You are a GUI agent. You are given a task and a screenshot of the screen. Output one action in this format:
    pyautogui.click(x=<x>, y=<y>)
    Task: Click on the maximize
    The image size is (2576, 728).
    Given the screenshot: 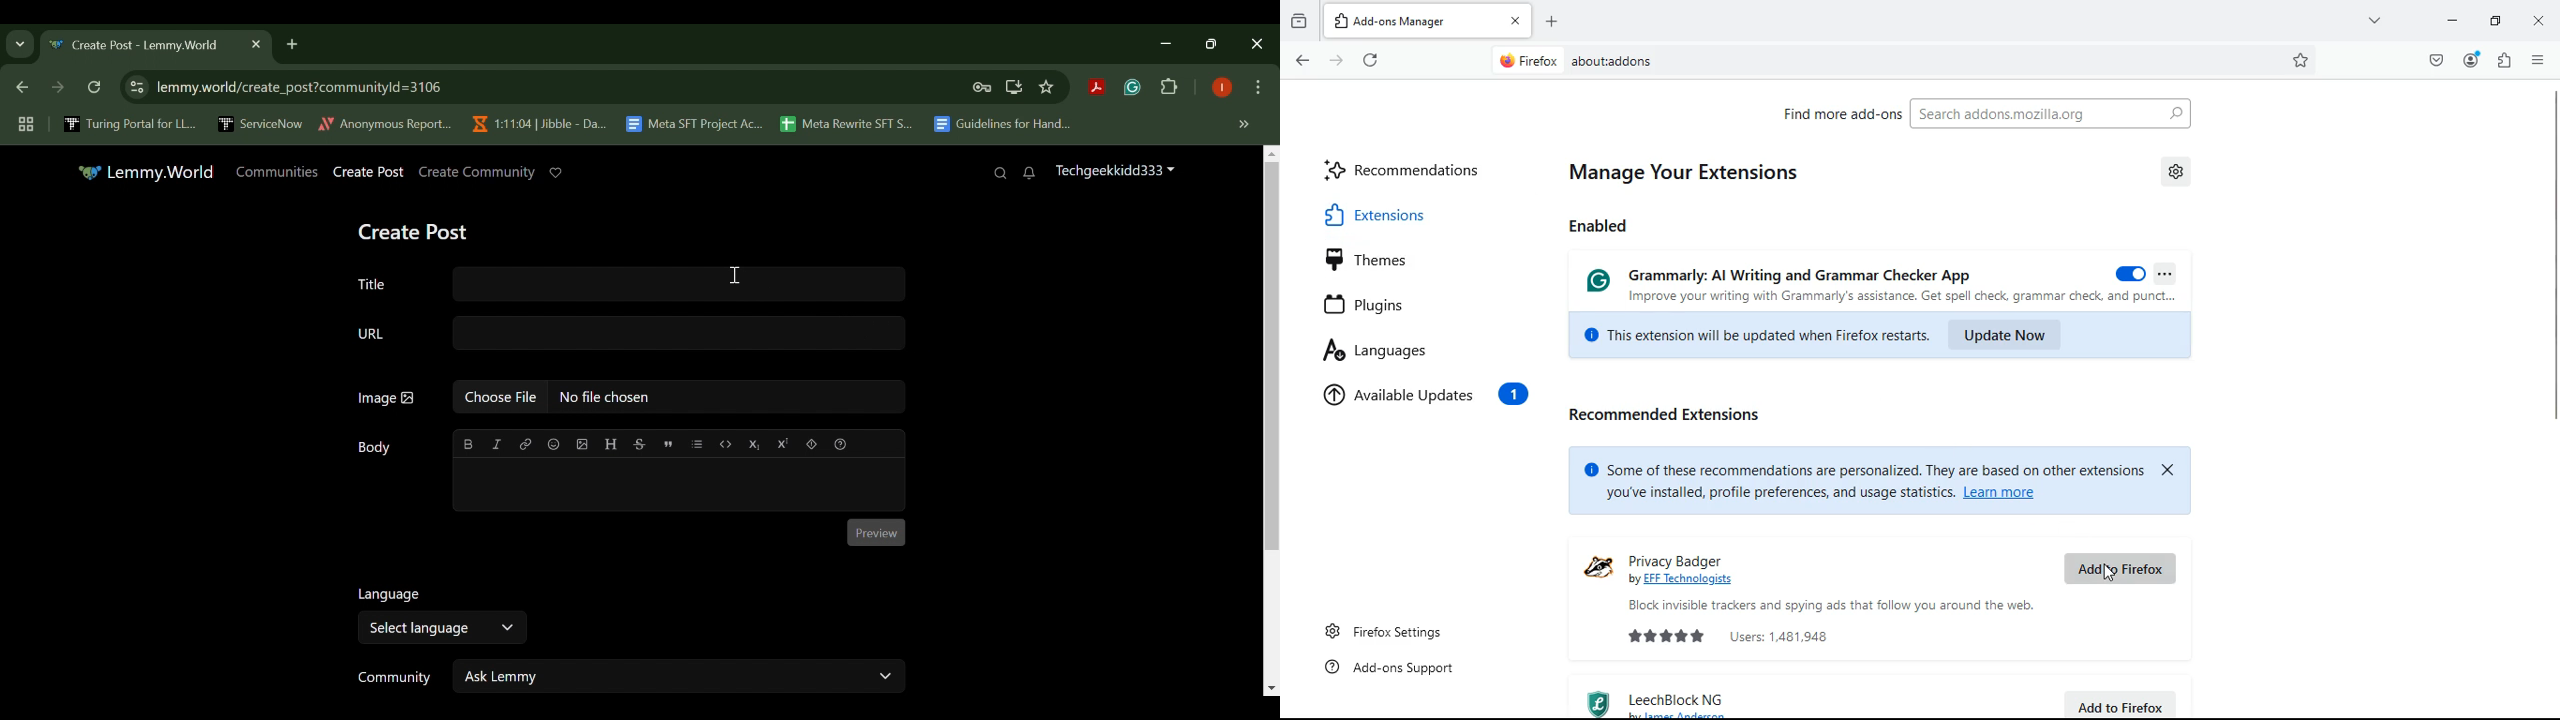 What is the action you would take?
    pyautogui.click(x=2494, y=21)
    